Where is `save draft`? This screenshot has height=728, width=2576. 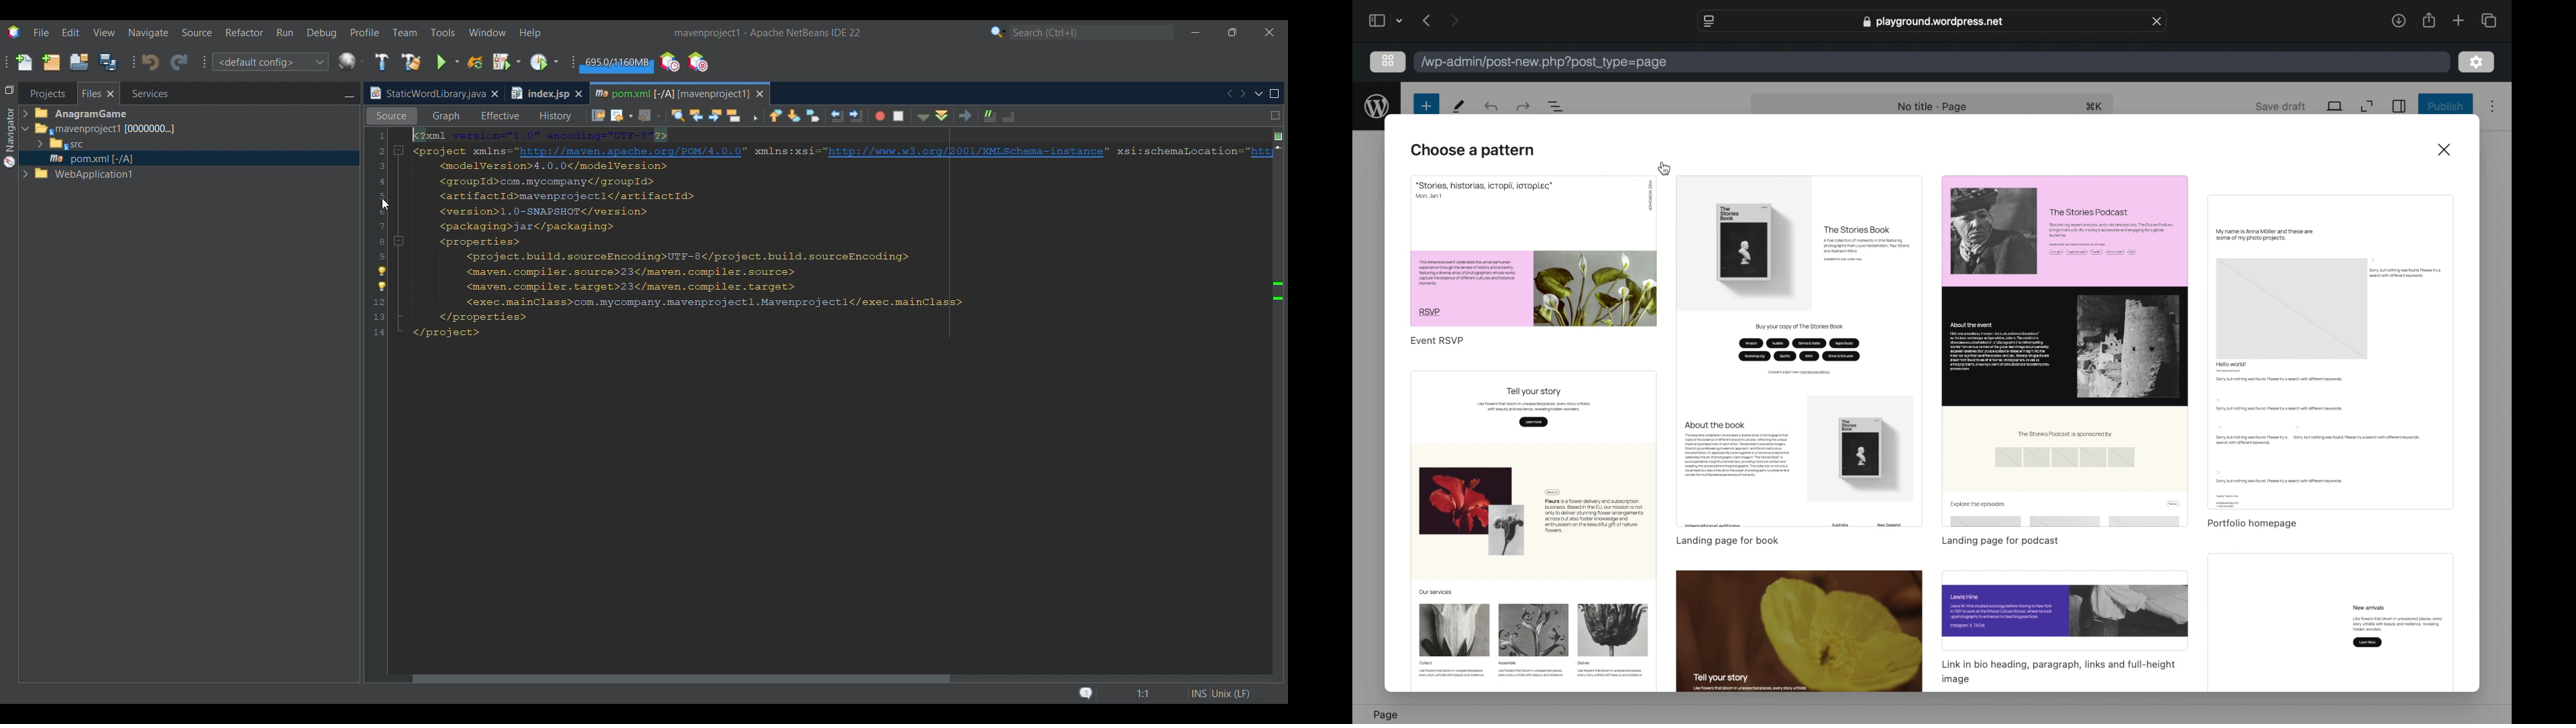
save draft is located at coordinates (2281, 106).